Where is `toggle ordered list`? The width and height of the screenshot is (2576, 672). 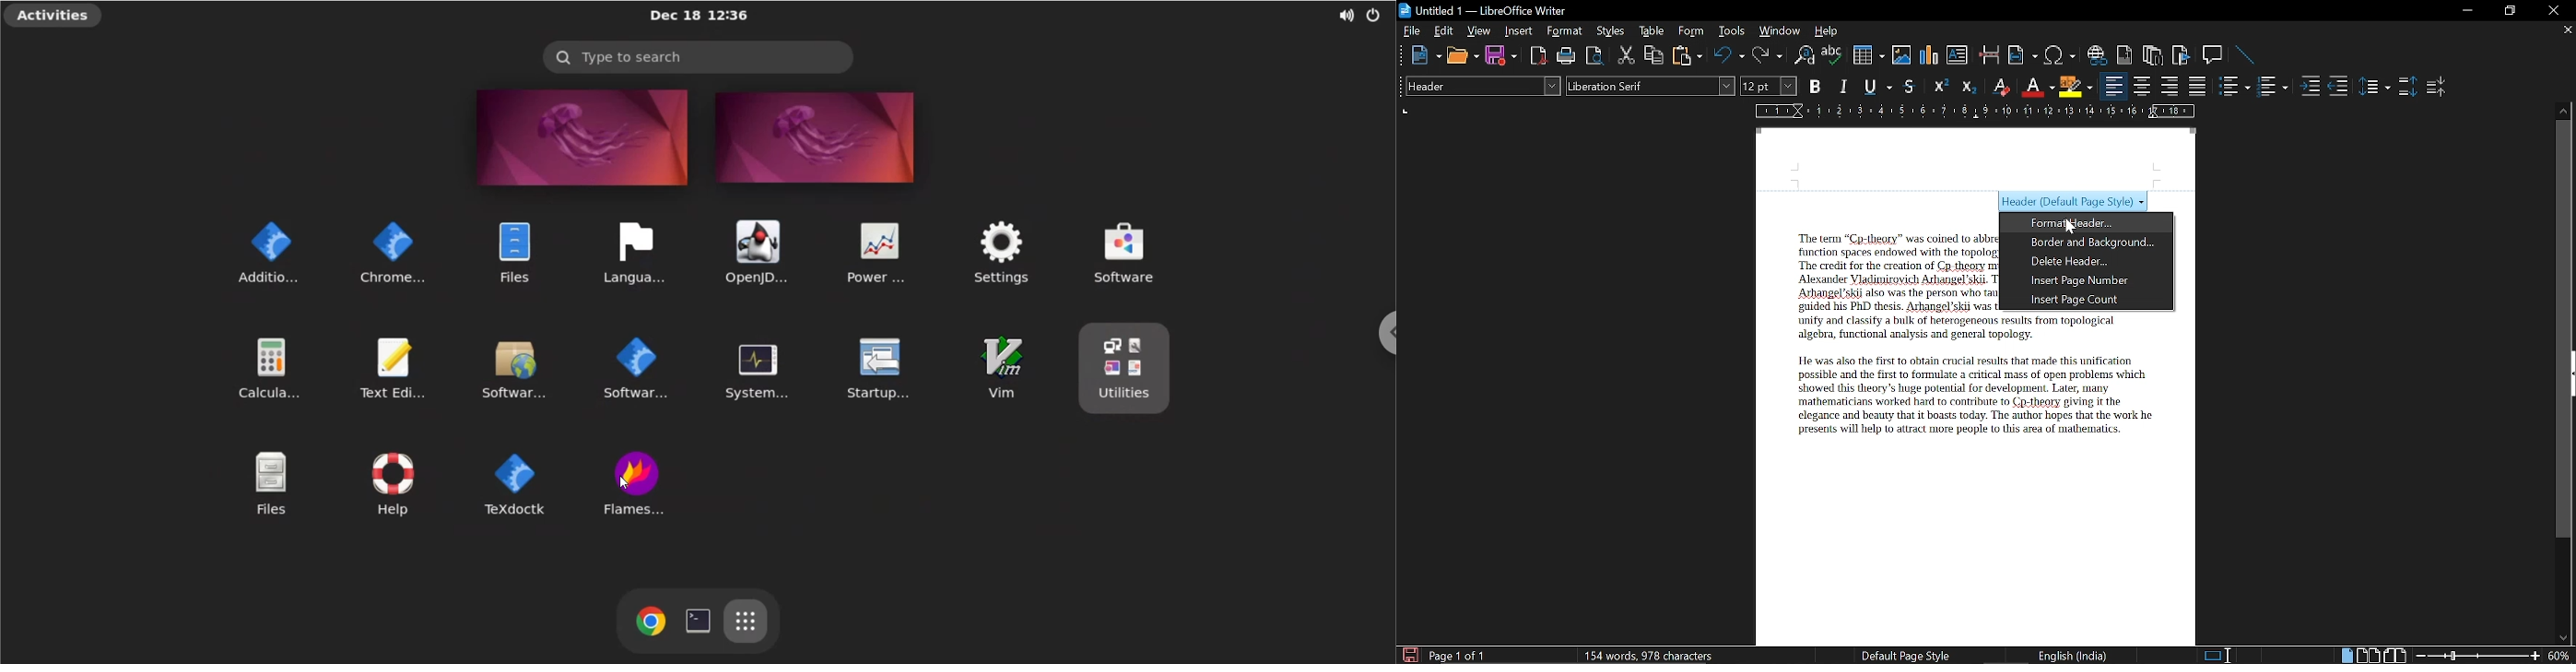 toggle ordered list is located at coordinates (2234, 87).